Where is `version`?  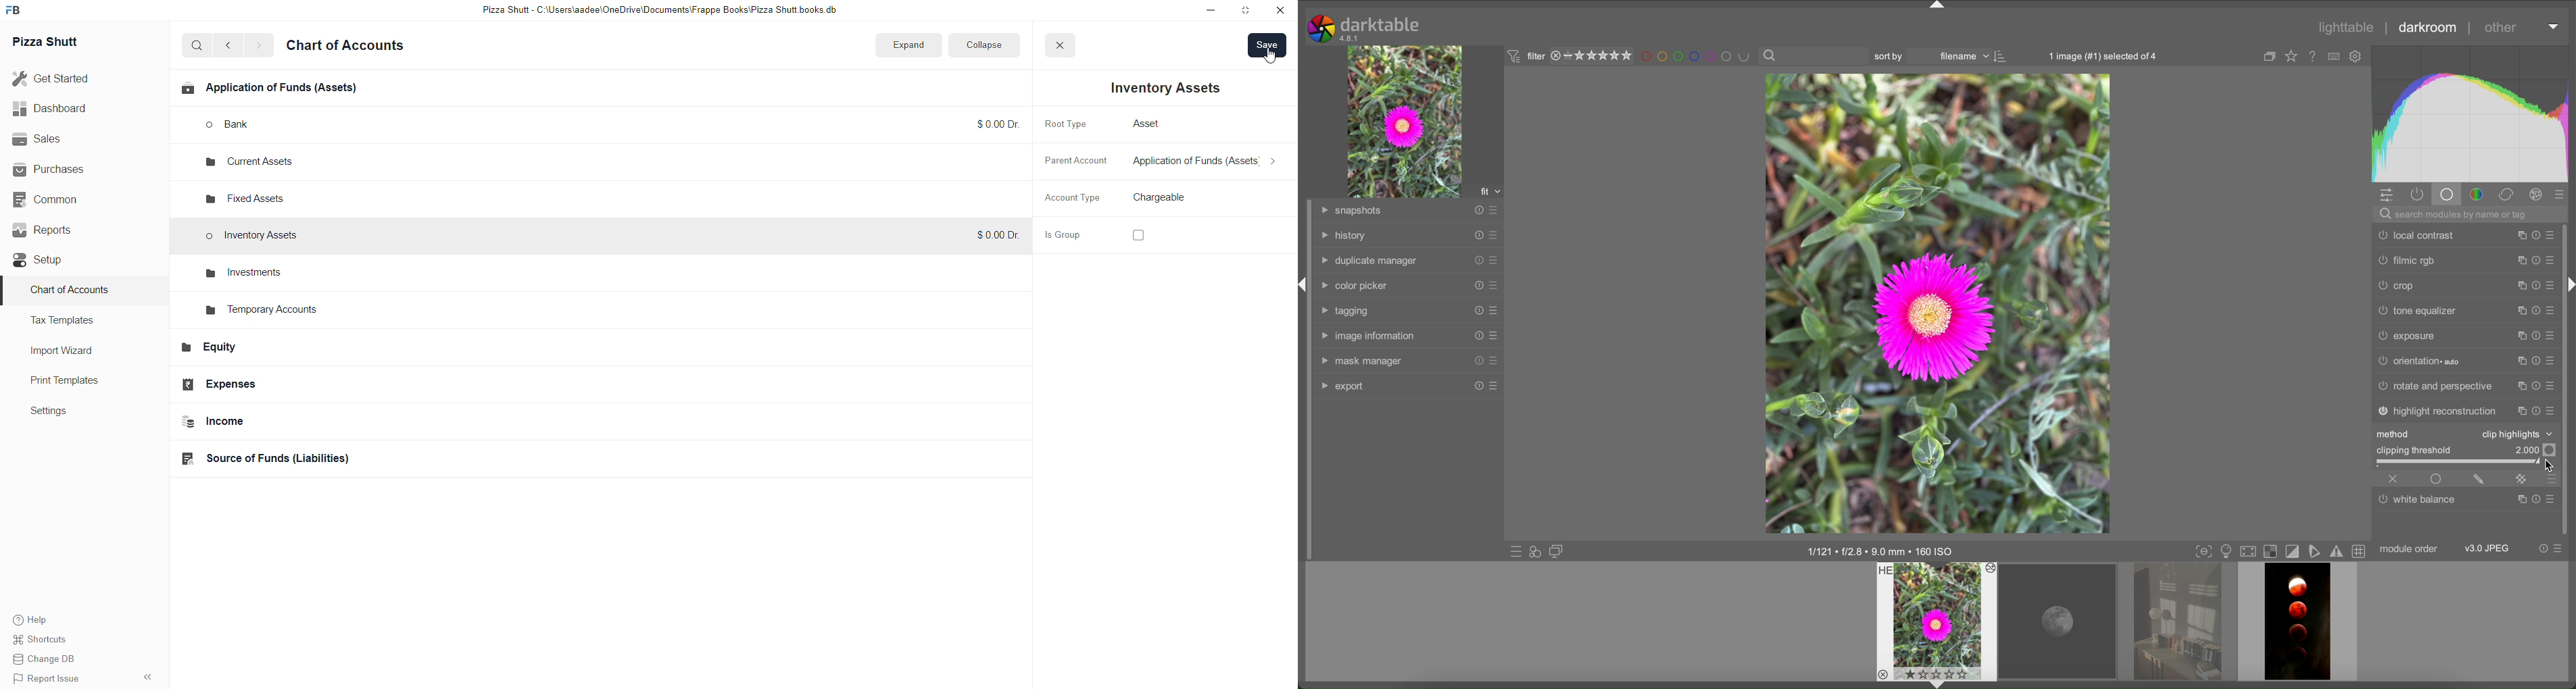 version is located at coordinates (1350, 38).